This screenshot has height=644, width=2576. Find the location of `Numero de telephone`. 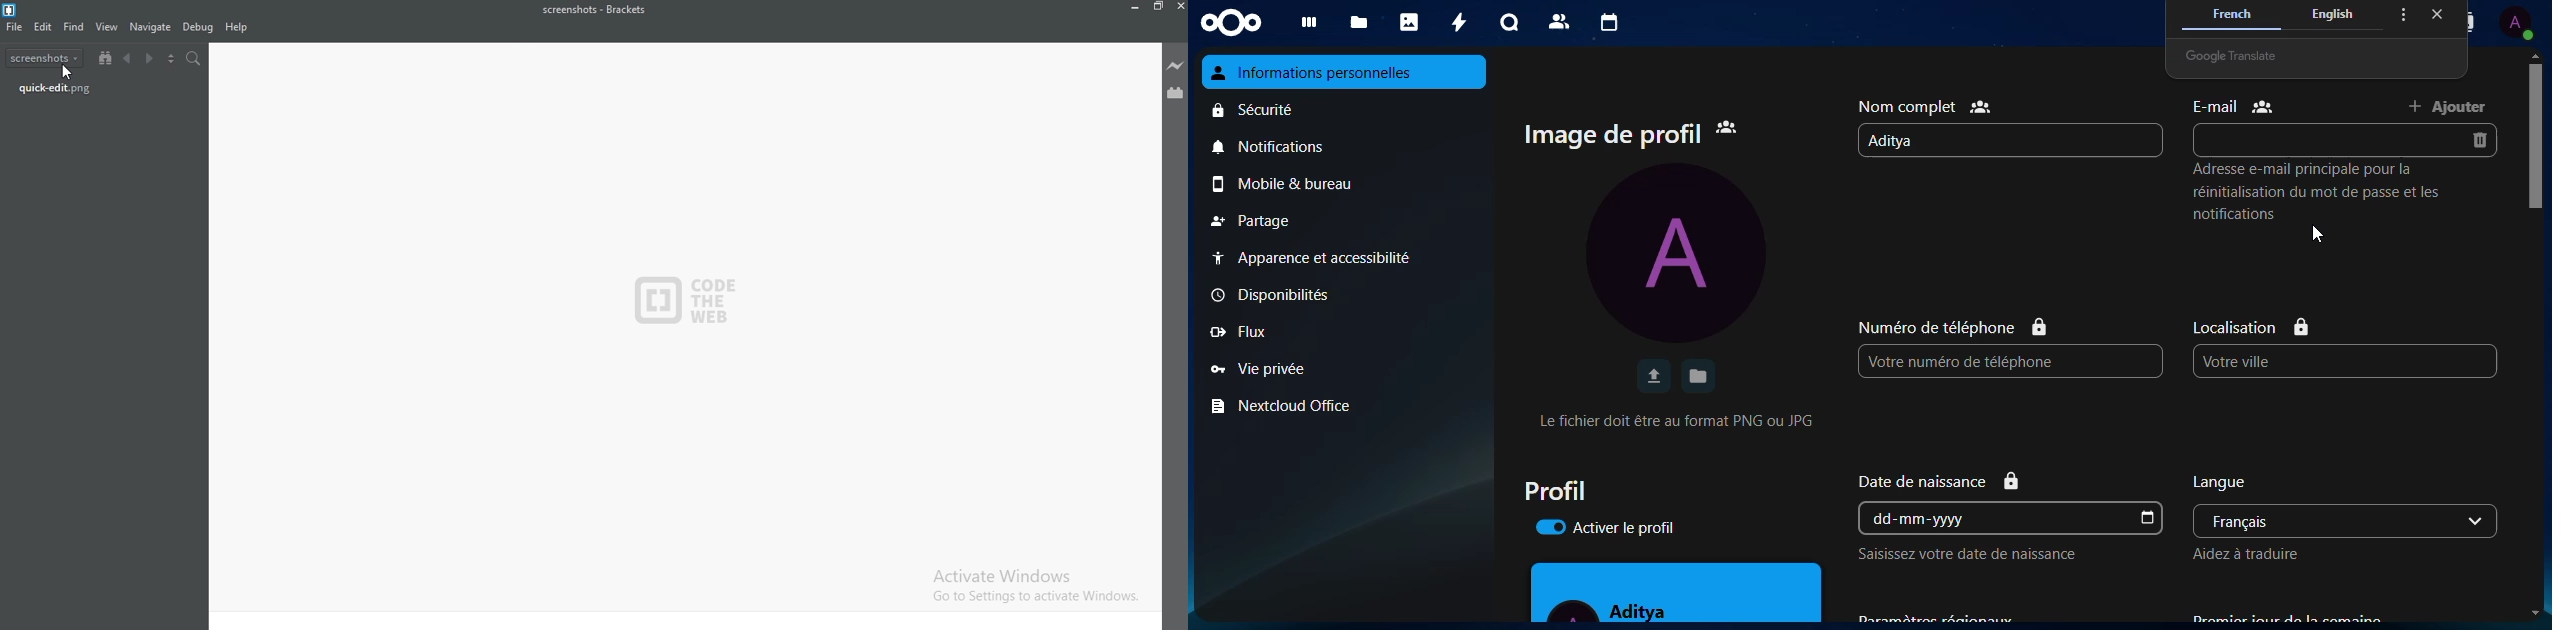

Numero de telephone is located at coordinates (1952, 327).